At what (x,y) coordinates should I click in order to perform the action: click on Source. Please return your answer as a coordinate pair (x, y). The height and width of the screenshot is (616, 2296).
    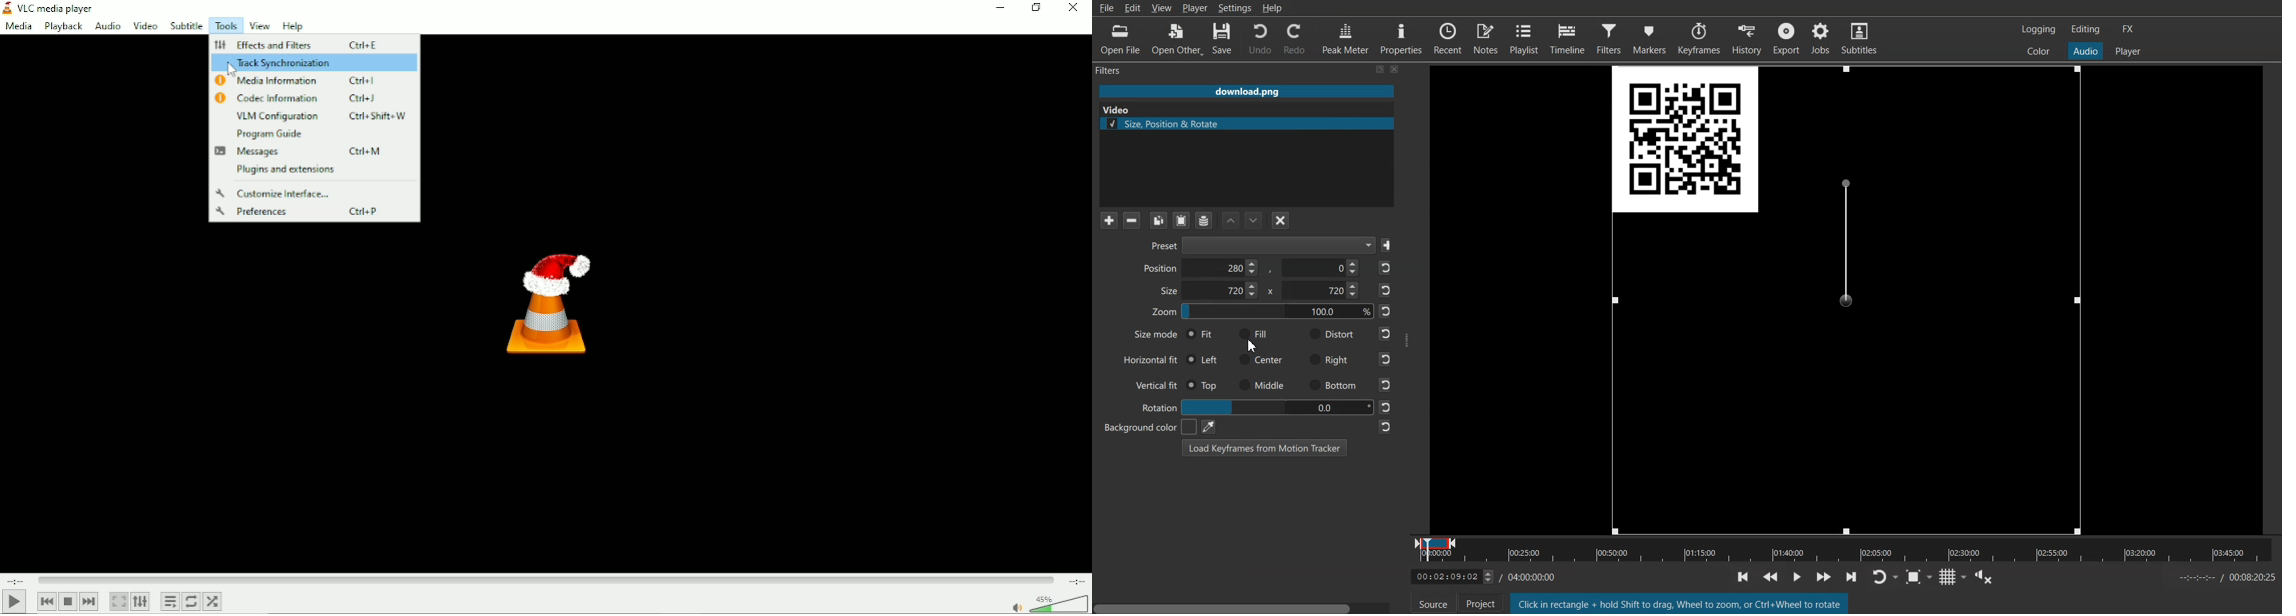
    Looking at the image, I should click on (1434, 605).